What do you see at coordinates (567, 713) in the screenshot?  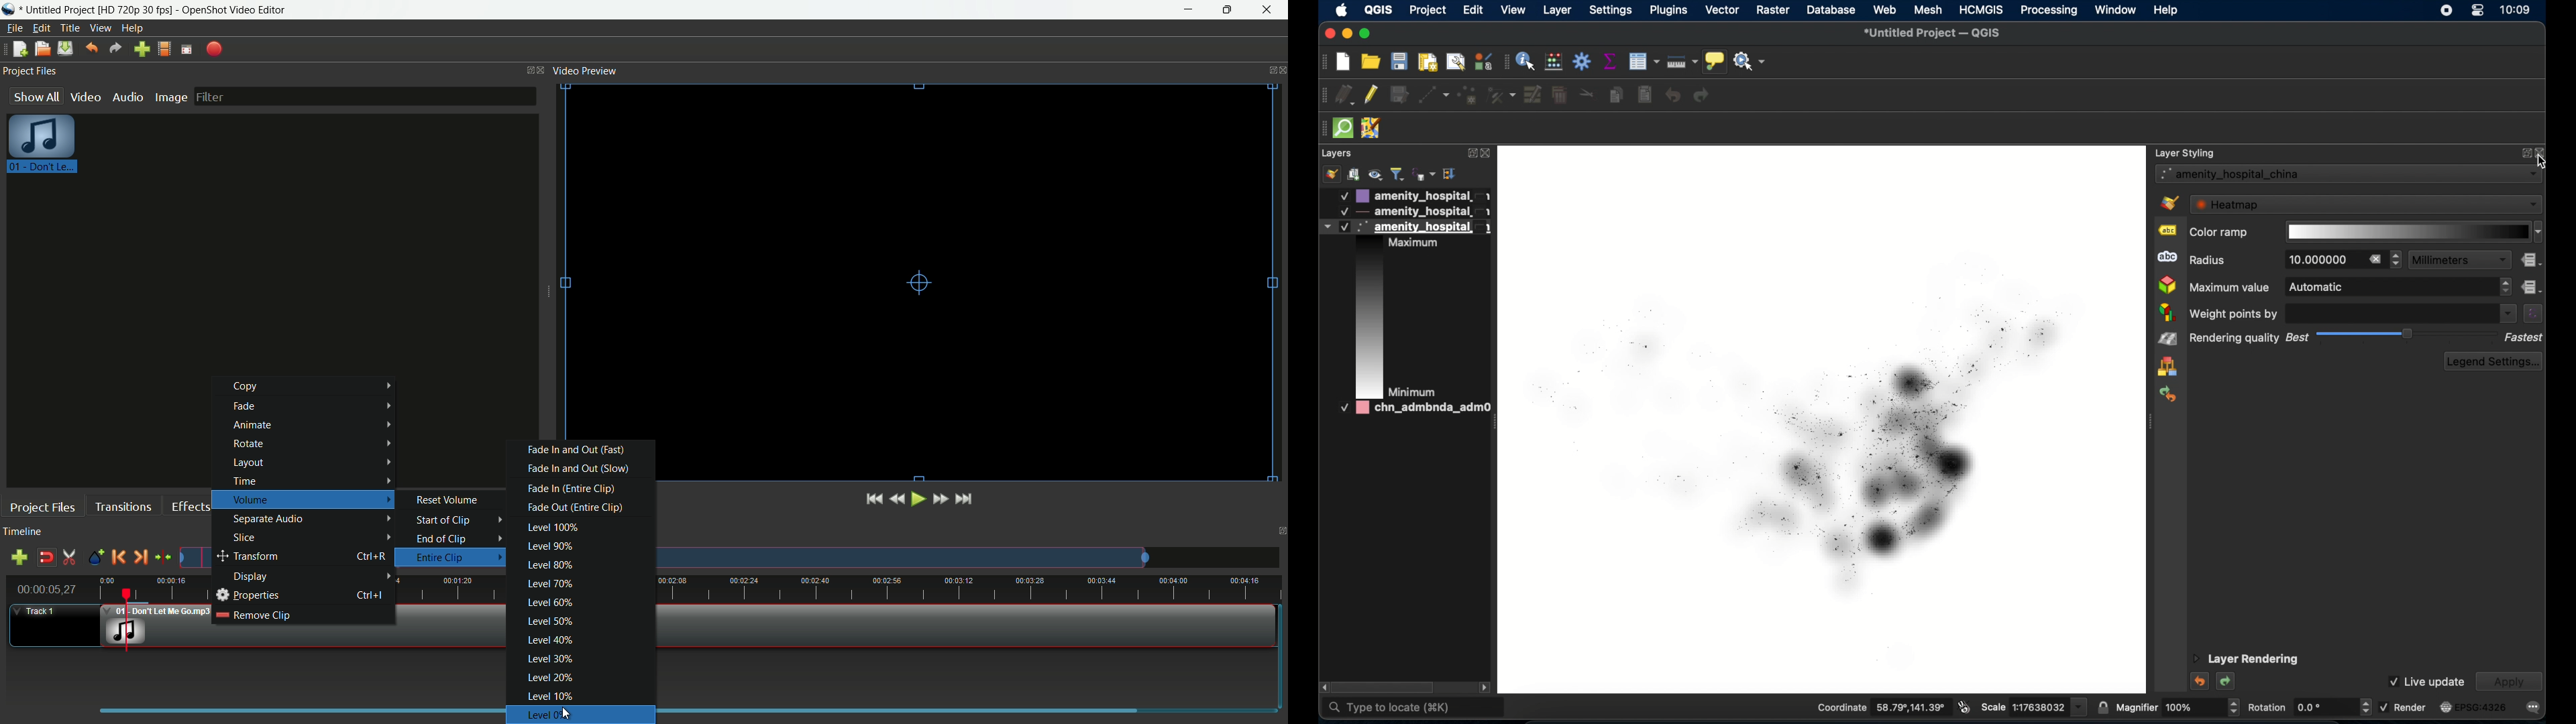 I see `cursor` at bounding box center [567, 713].